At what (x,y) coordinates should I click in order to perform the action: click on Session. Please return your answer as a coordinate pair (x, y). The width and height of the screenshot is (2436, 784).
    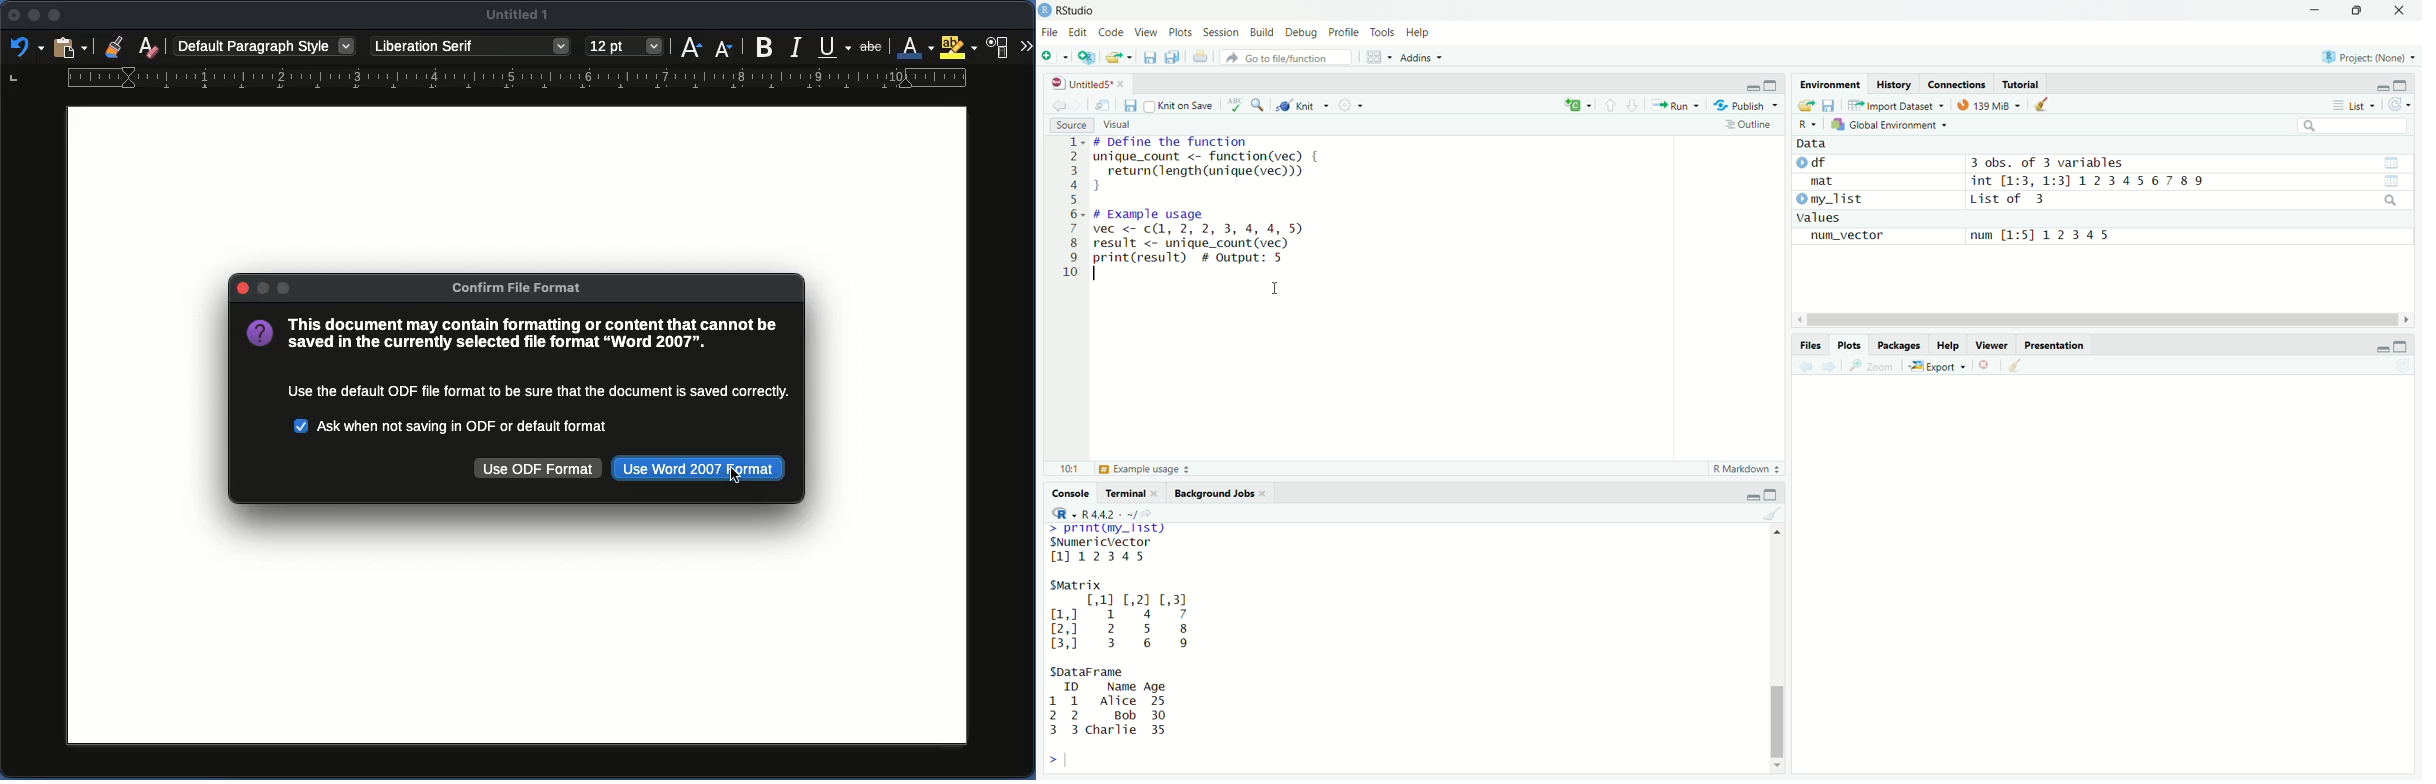
    Looking at the image, I should click on (1222, 32).